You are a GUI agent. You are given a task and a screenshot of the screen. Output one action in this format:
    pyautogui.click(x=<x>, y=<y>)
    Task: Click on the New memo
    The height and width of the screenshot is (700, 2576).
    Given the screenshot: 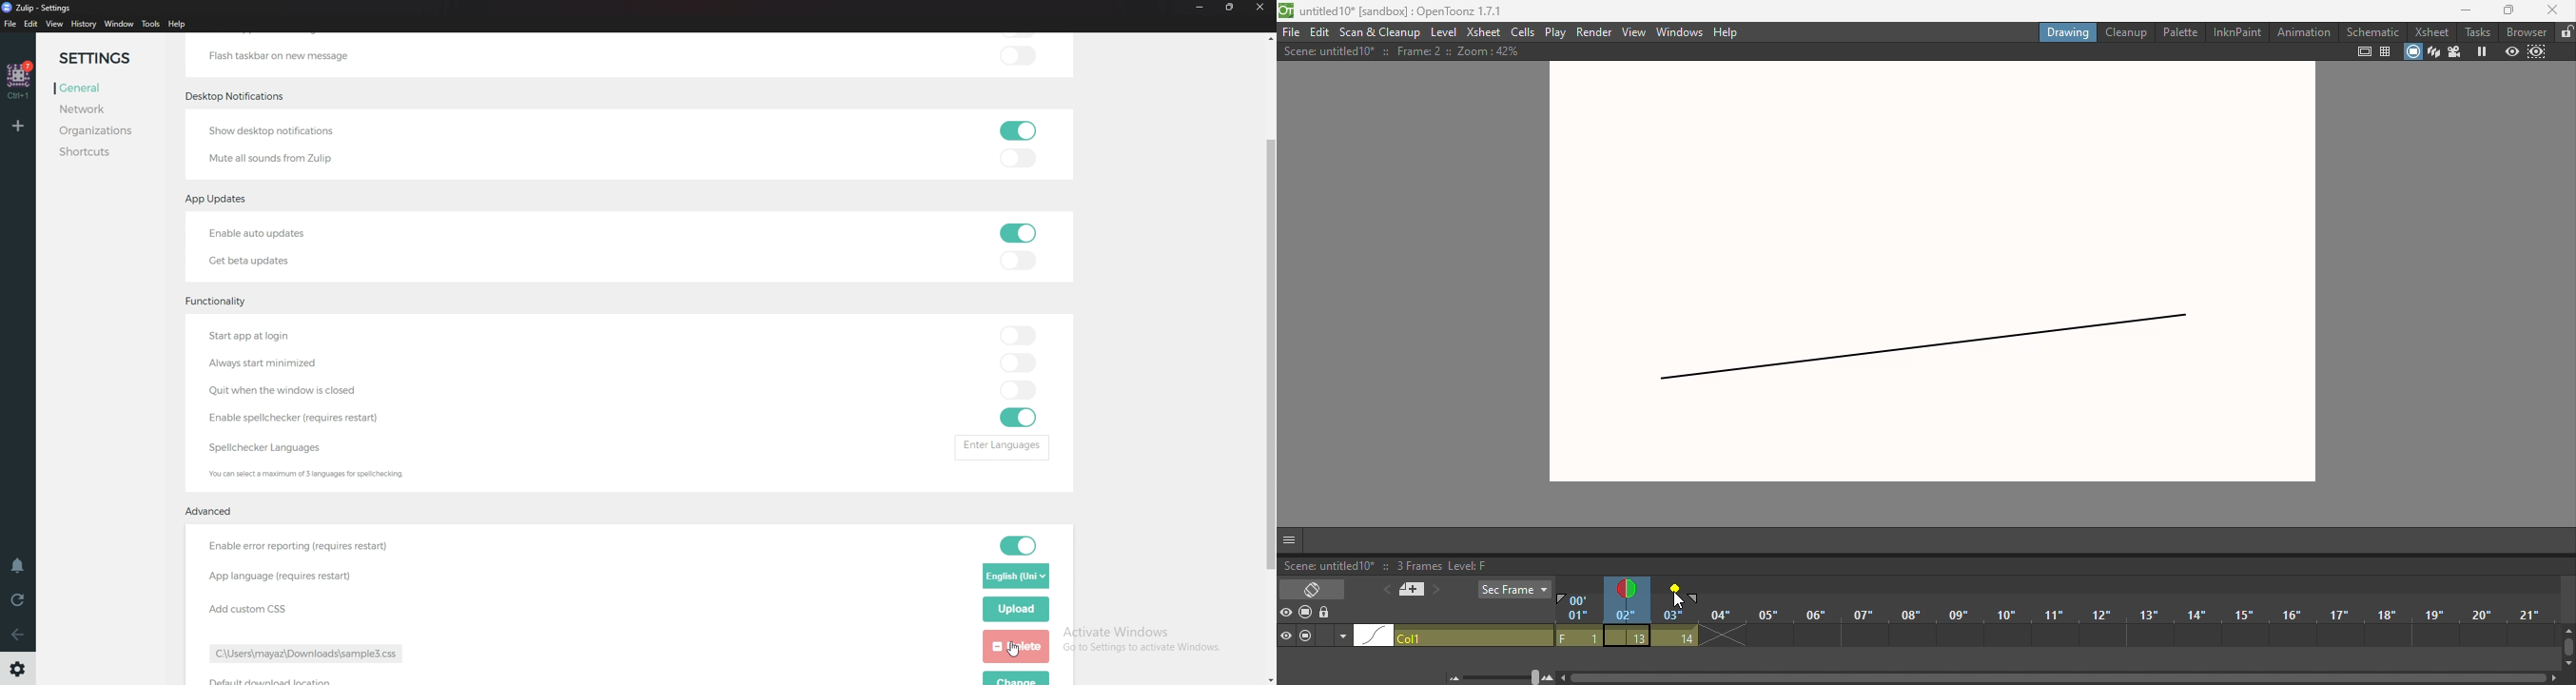 What is the action you would take?
    pyautogui.click(x=1410, y=590)
    